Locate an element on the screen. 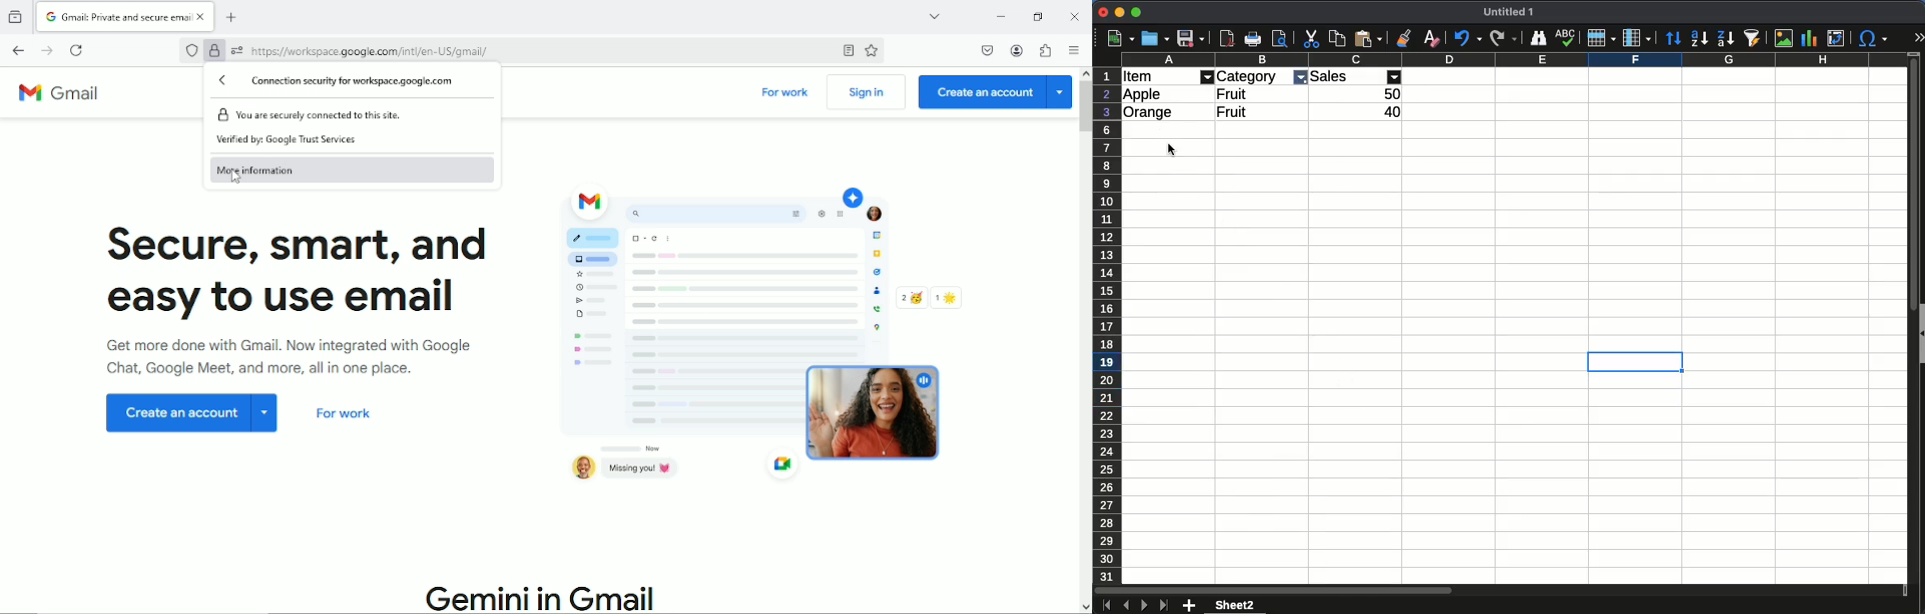 The image size is (1932, 616). collapse is located at coordinates (1920, 332).